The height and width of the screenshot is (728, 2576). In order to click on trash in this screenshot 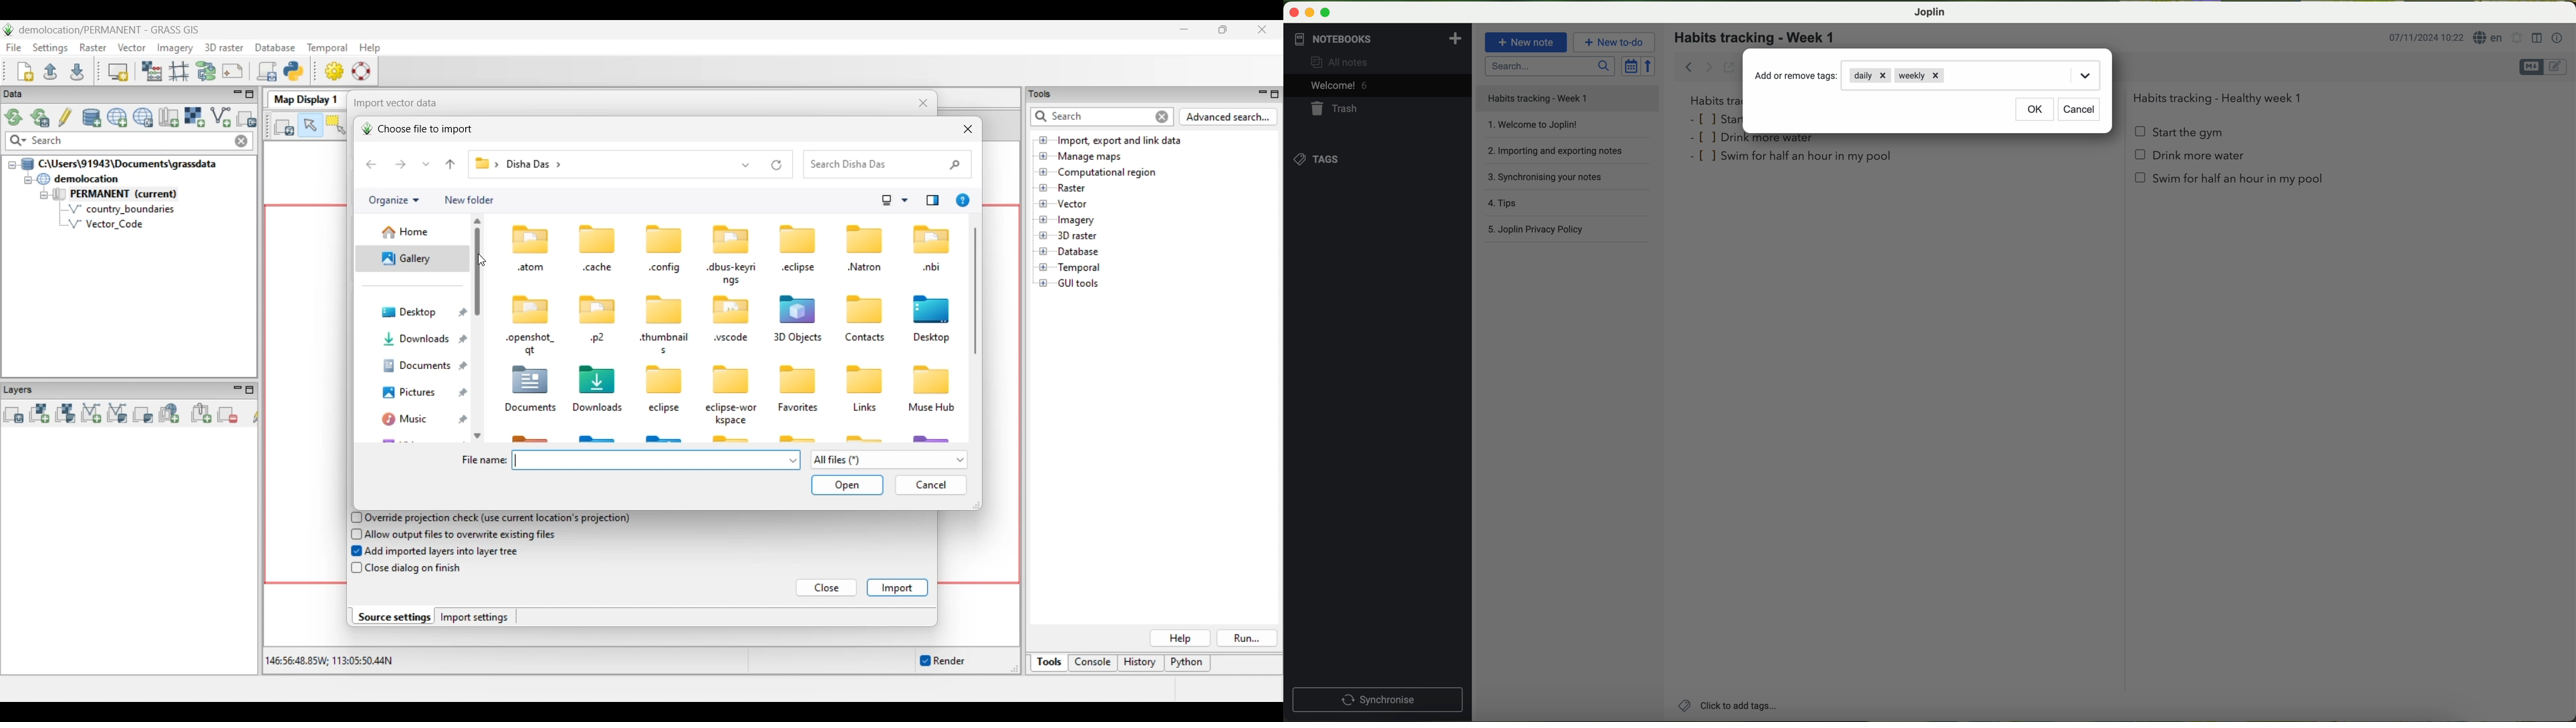, I will do `click(1336, 109)`.